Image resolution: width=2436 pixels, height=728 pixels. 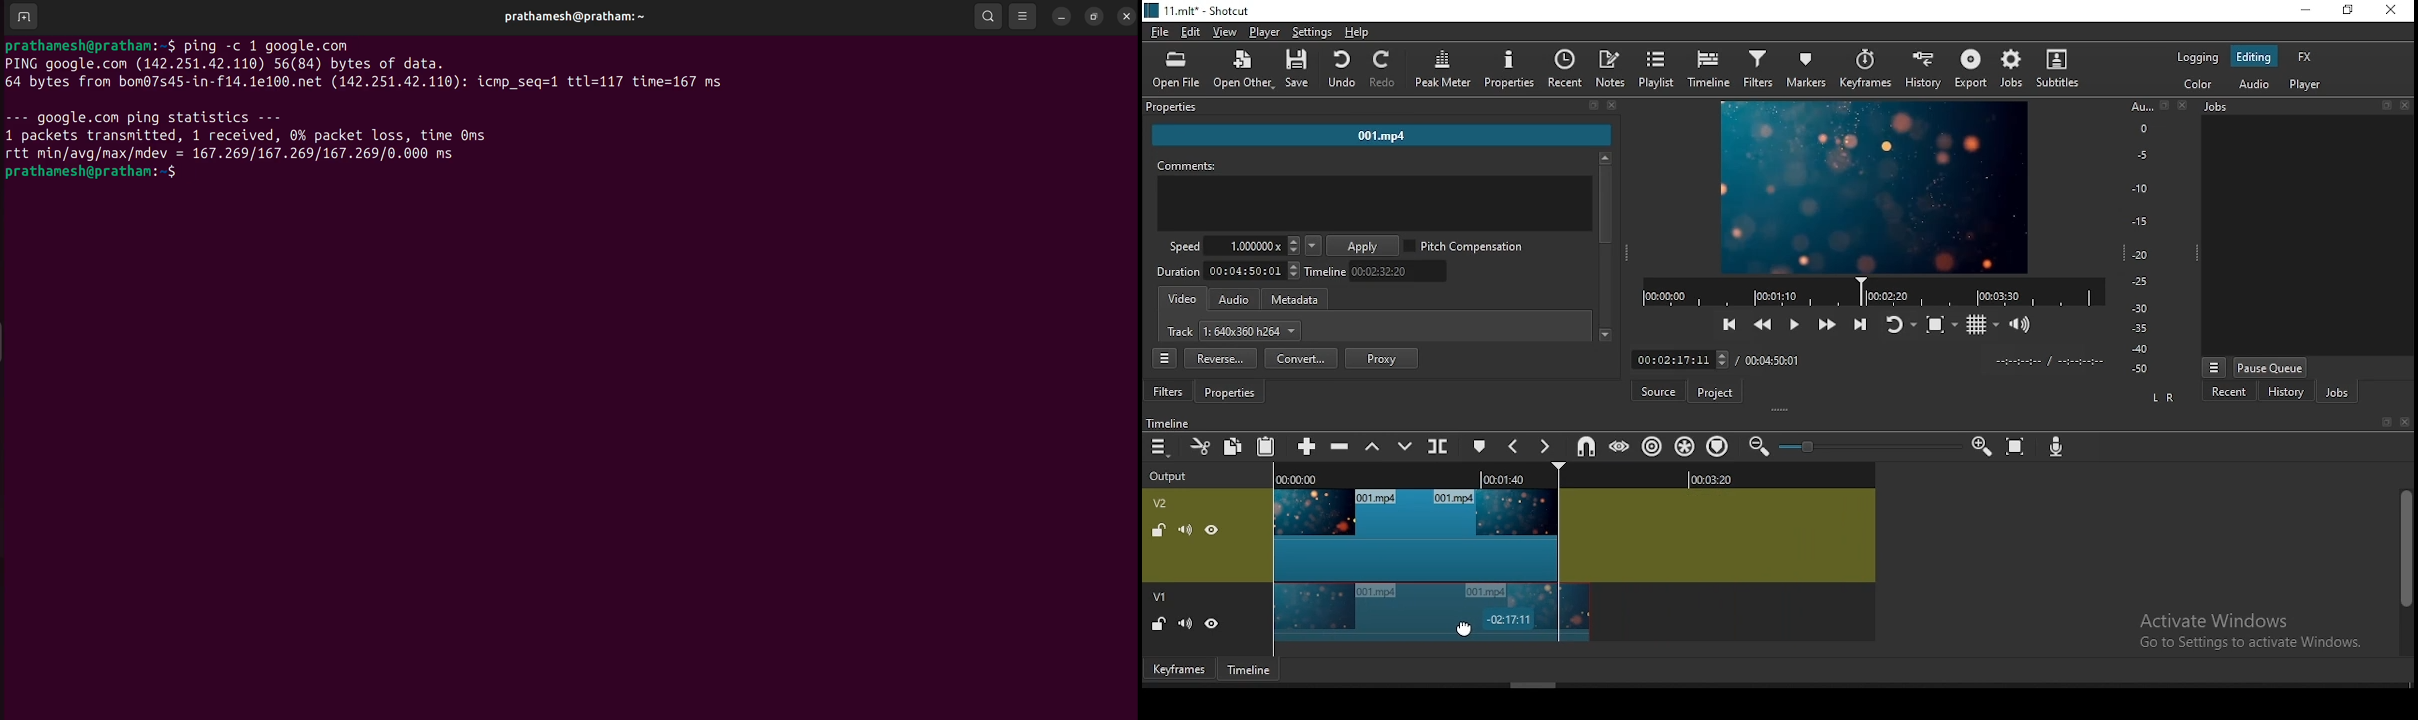 What do you see at coordinates (1309, 448) in the screenshot?
I see `append` at bounding box center [1309, 448].